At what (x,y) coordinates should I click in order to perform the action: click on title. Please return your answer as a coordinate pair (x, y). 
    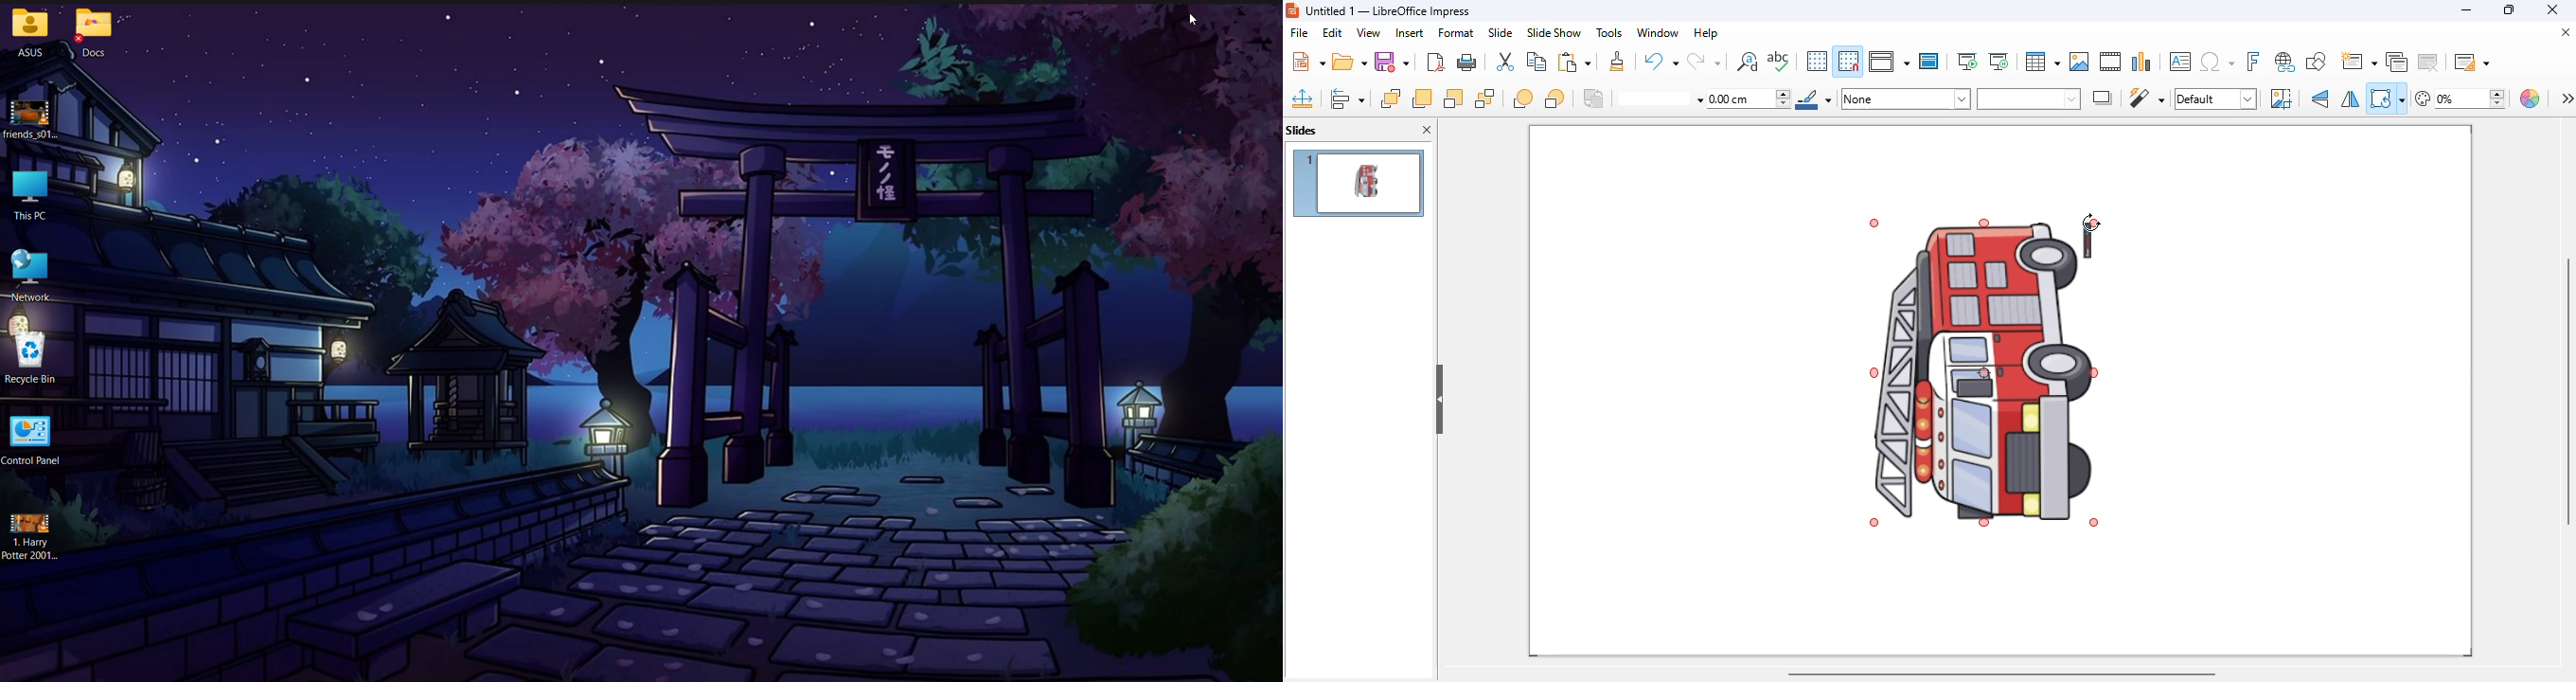
    Looking at the image, I should click on (1388, 11).